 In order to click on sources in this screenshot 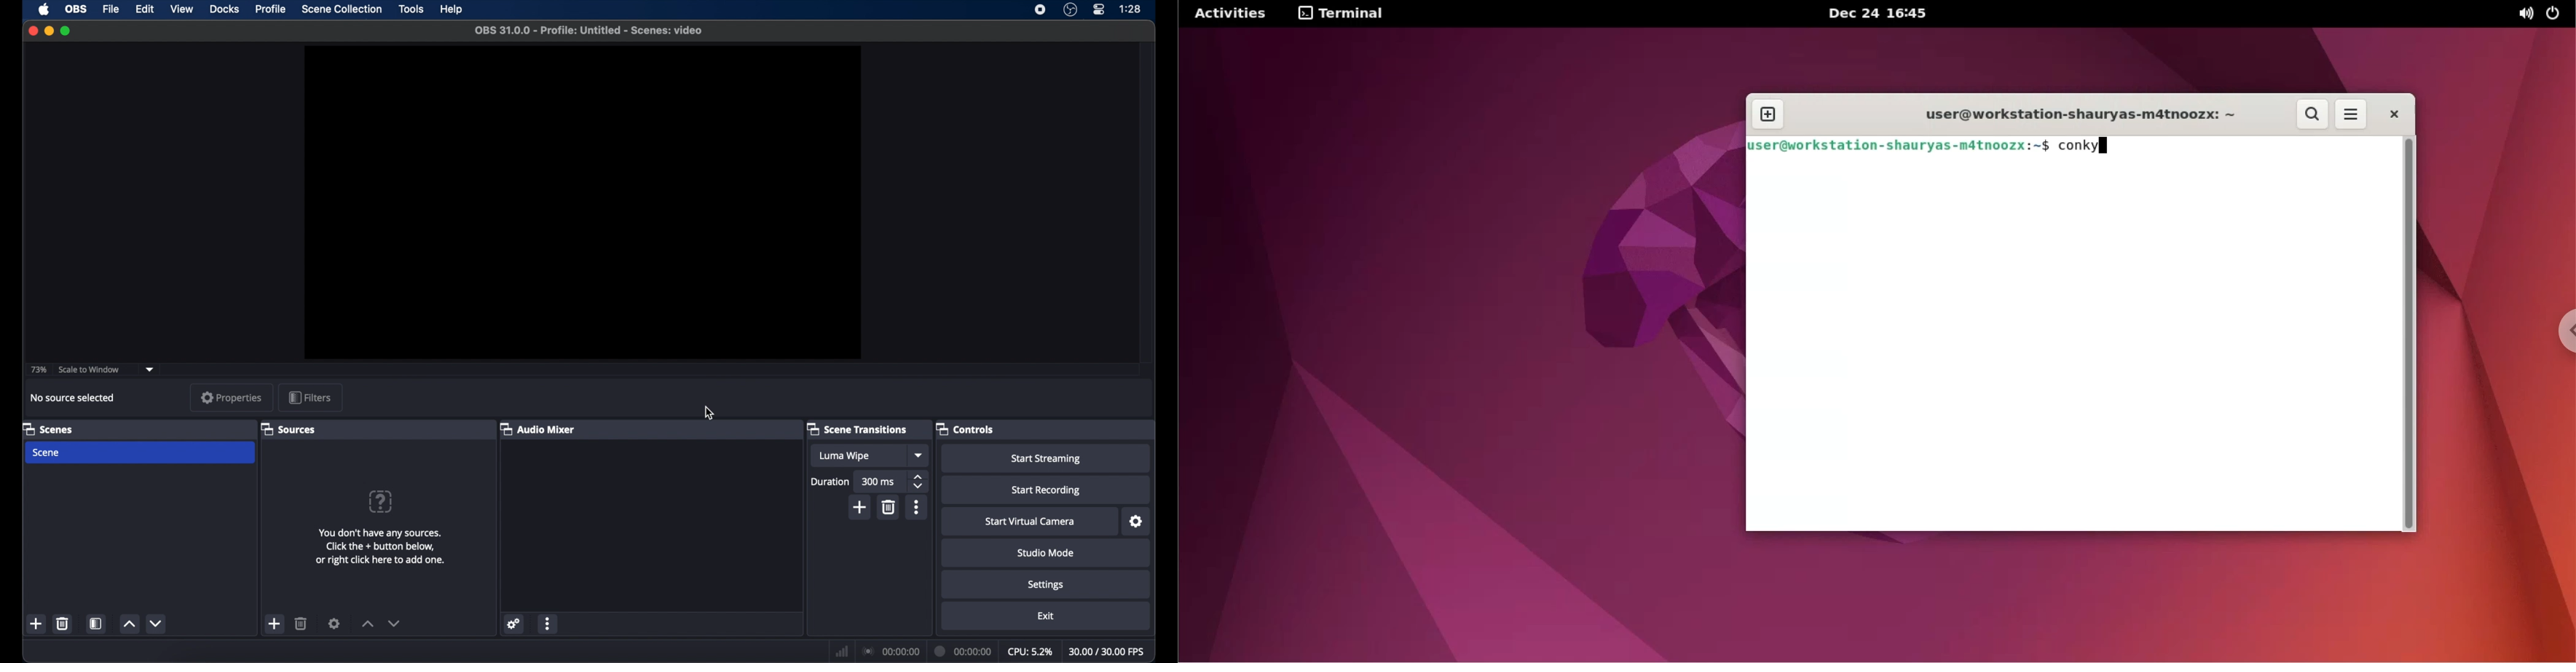, I will do `click(291, 430)`.